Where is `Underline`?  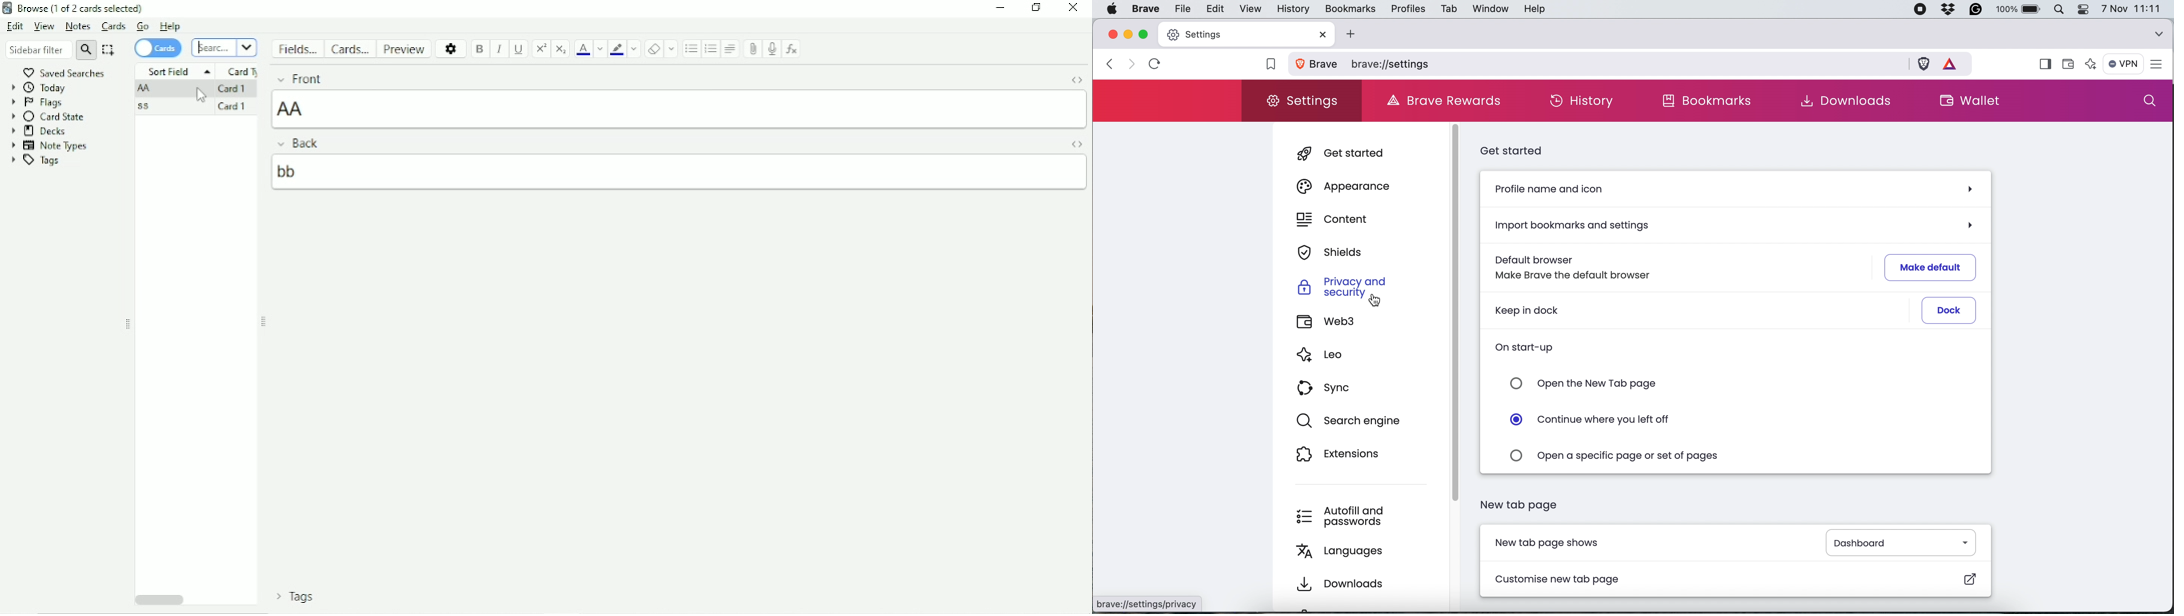
Underline is located at coordinates (520, 50).